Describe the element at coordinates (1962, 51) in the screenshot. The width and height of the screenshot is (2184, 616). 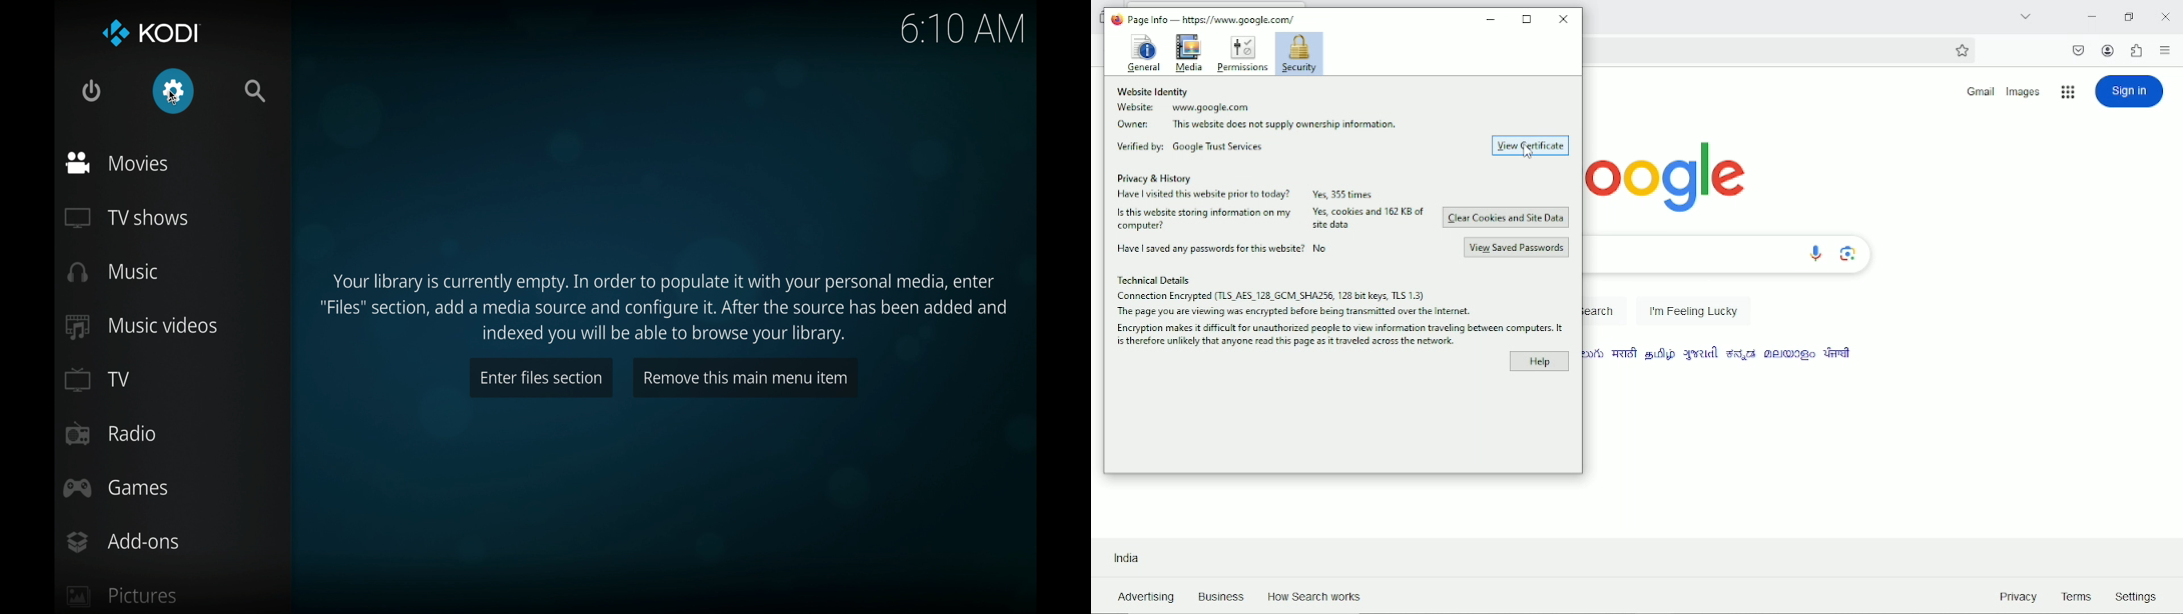
I see `Bookmark this page` at that location.